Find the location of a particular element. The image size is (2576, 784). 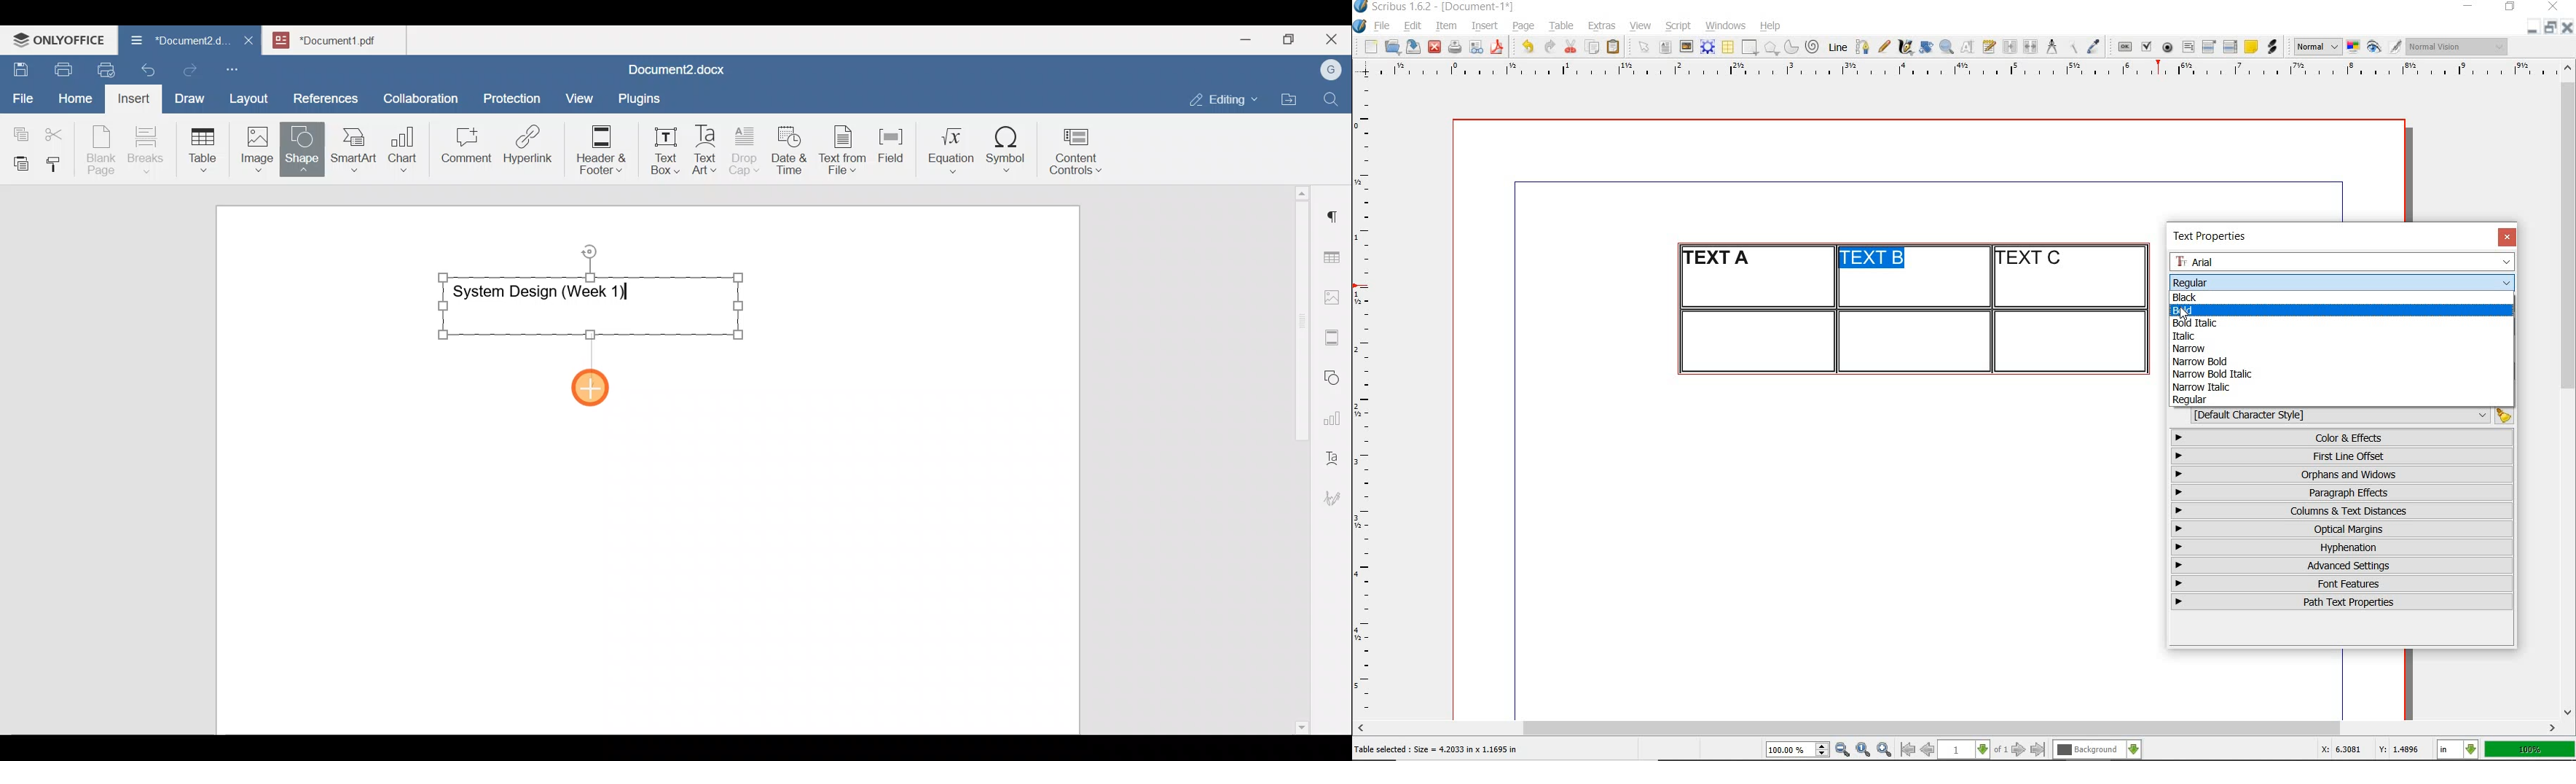

Breaks is located at coordinates (145, 151).